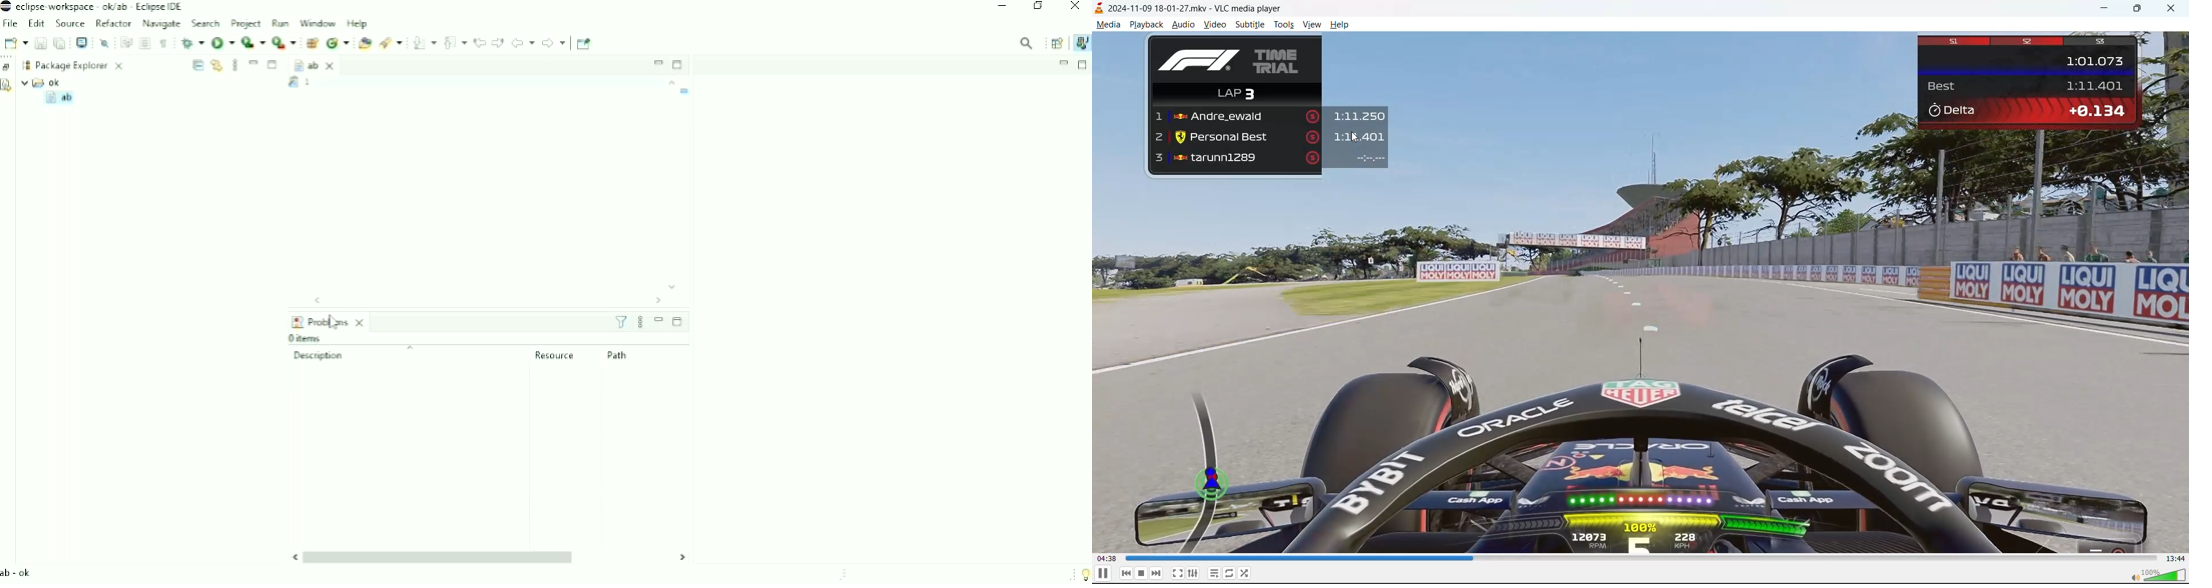 The image size is (2212, 588). I want to click on volume, so click(2159, 575).